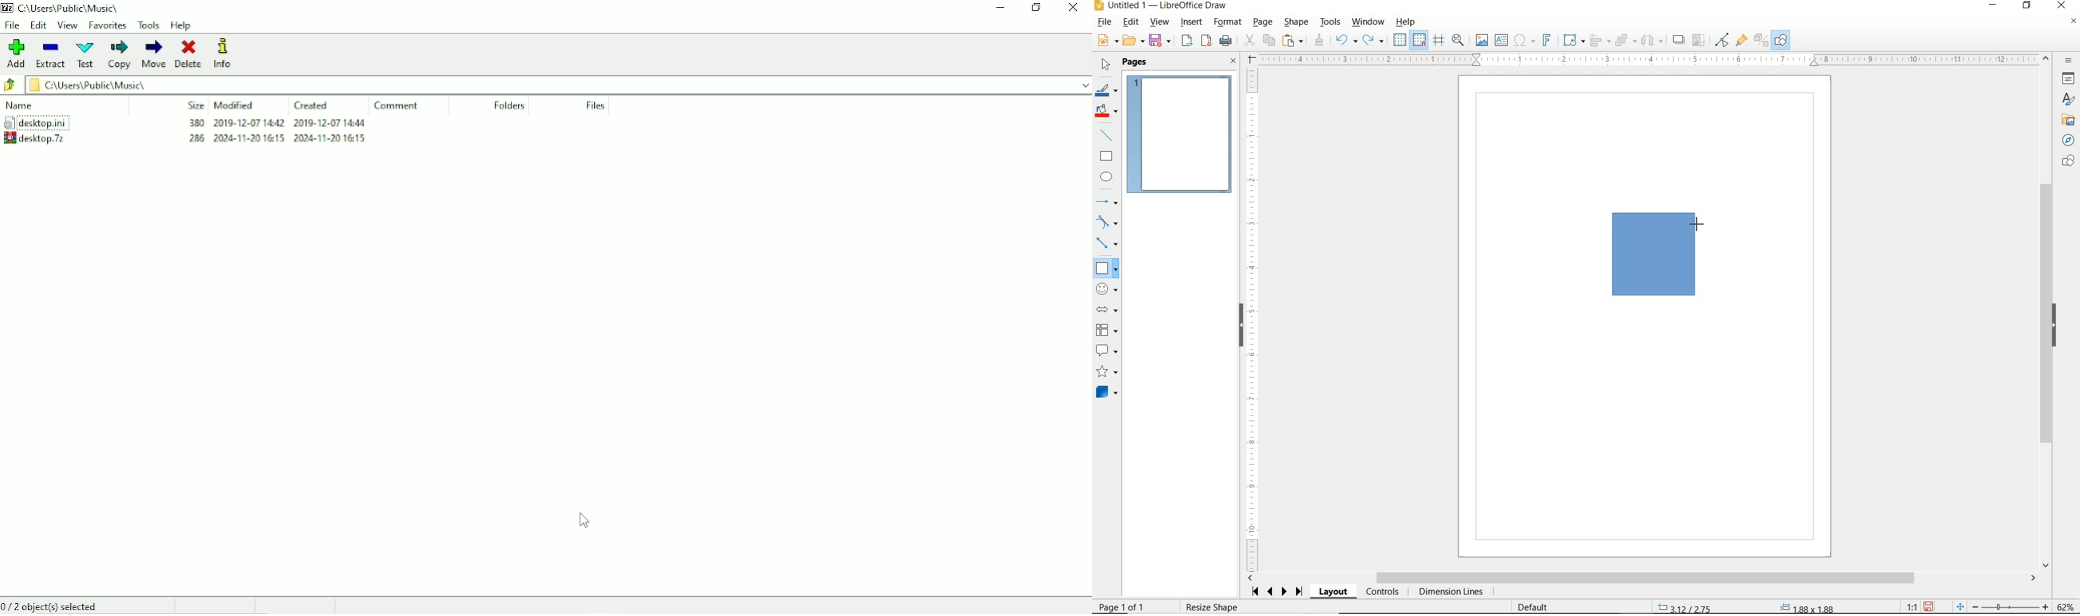  I want to click on BLOCK ARROWS, so click(1110, 309).